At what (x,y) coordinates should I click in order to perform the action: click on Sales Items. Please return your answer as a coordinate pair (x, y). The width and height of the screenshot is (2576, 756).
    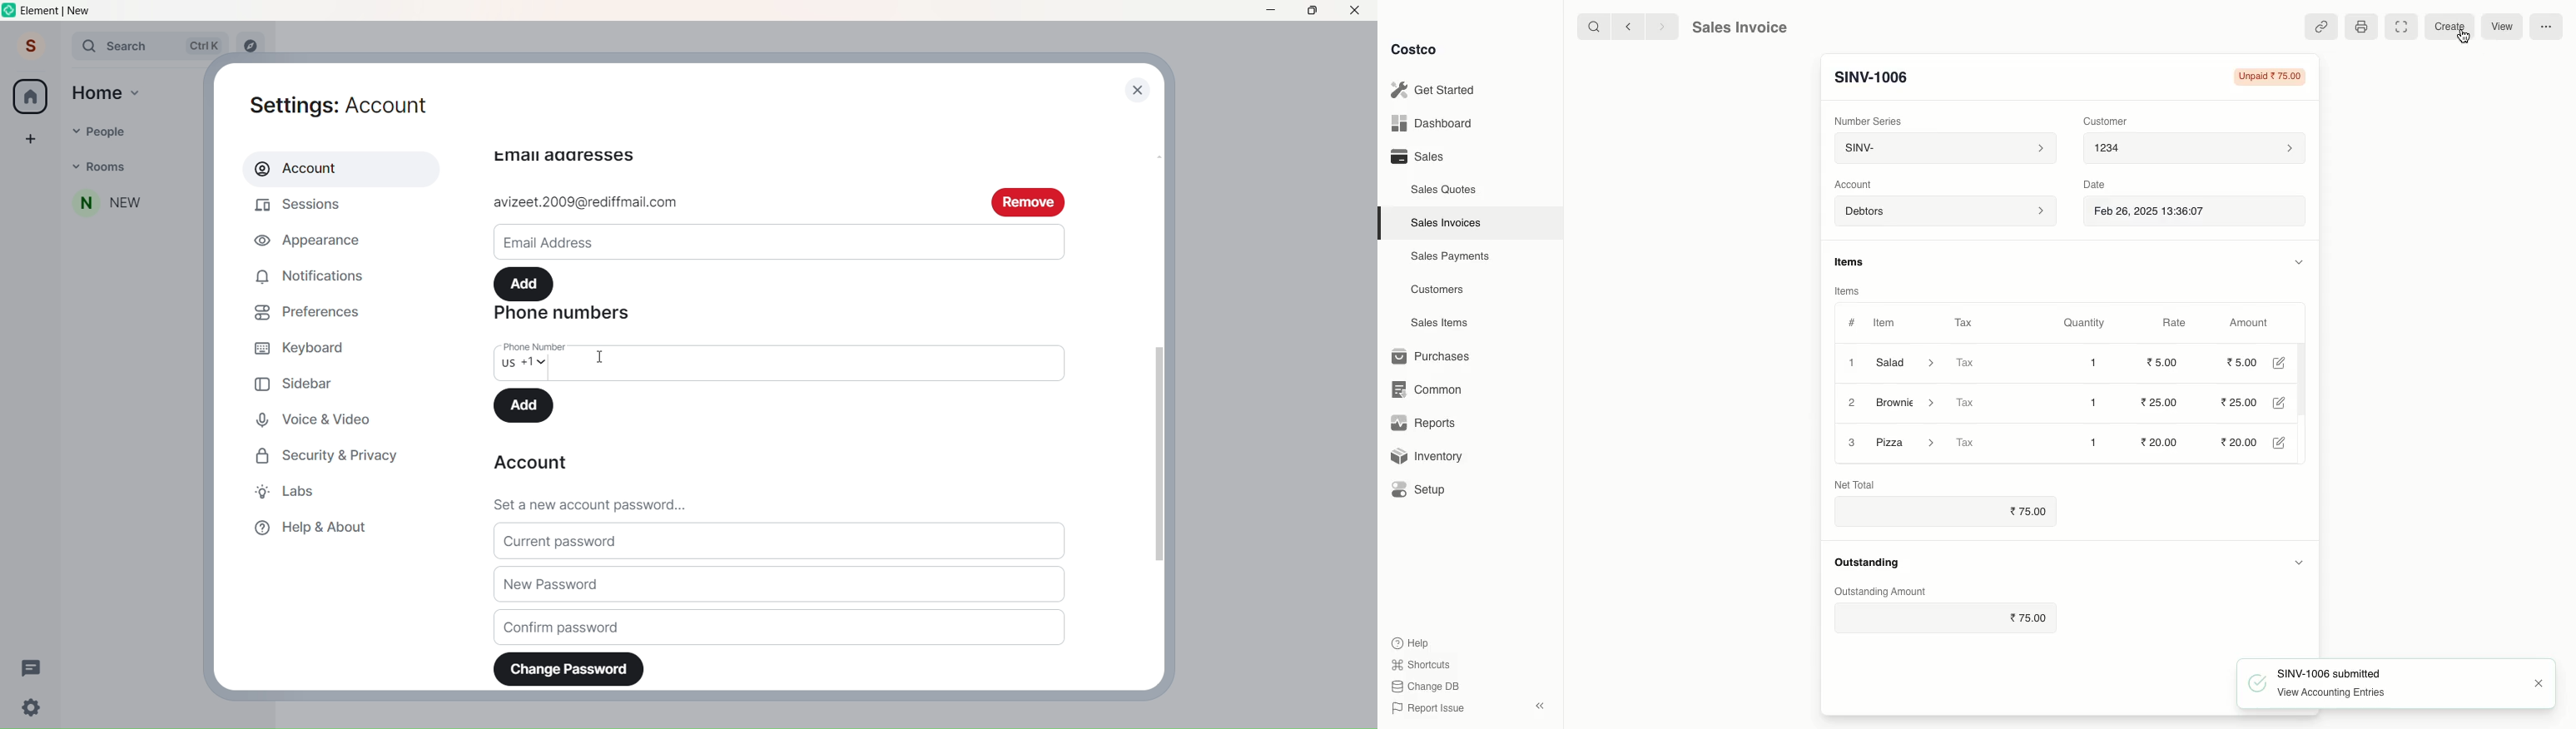
    Looking at the image, I should click on (1443, 323).